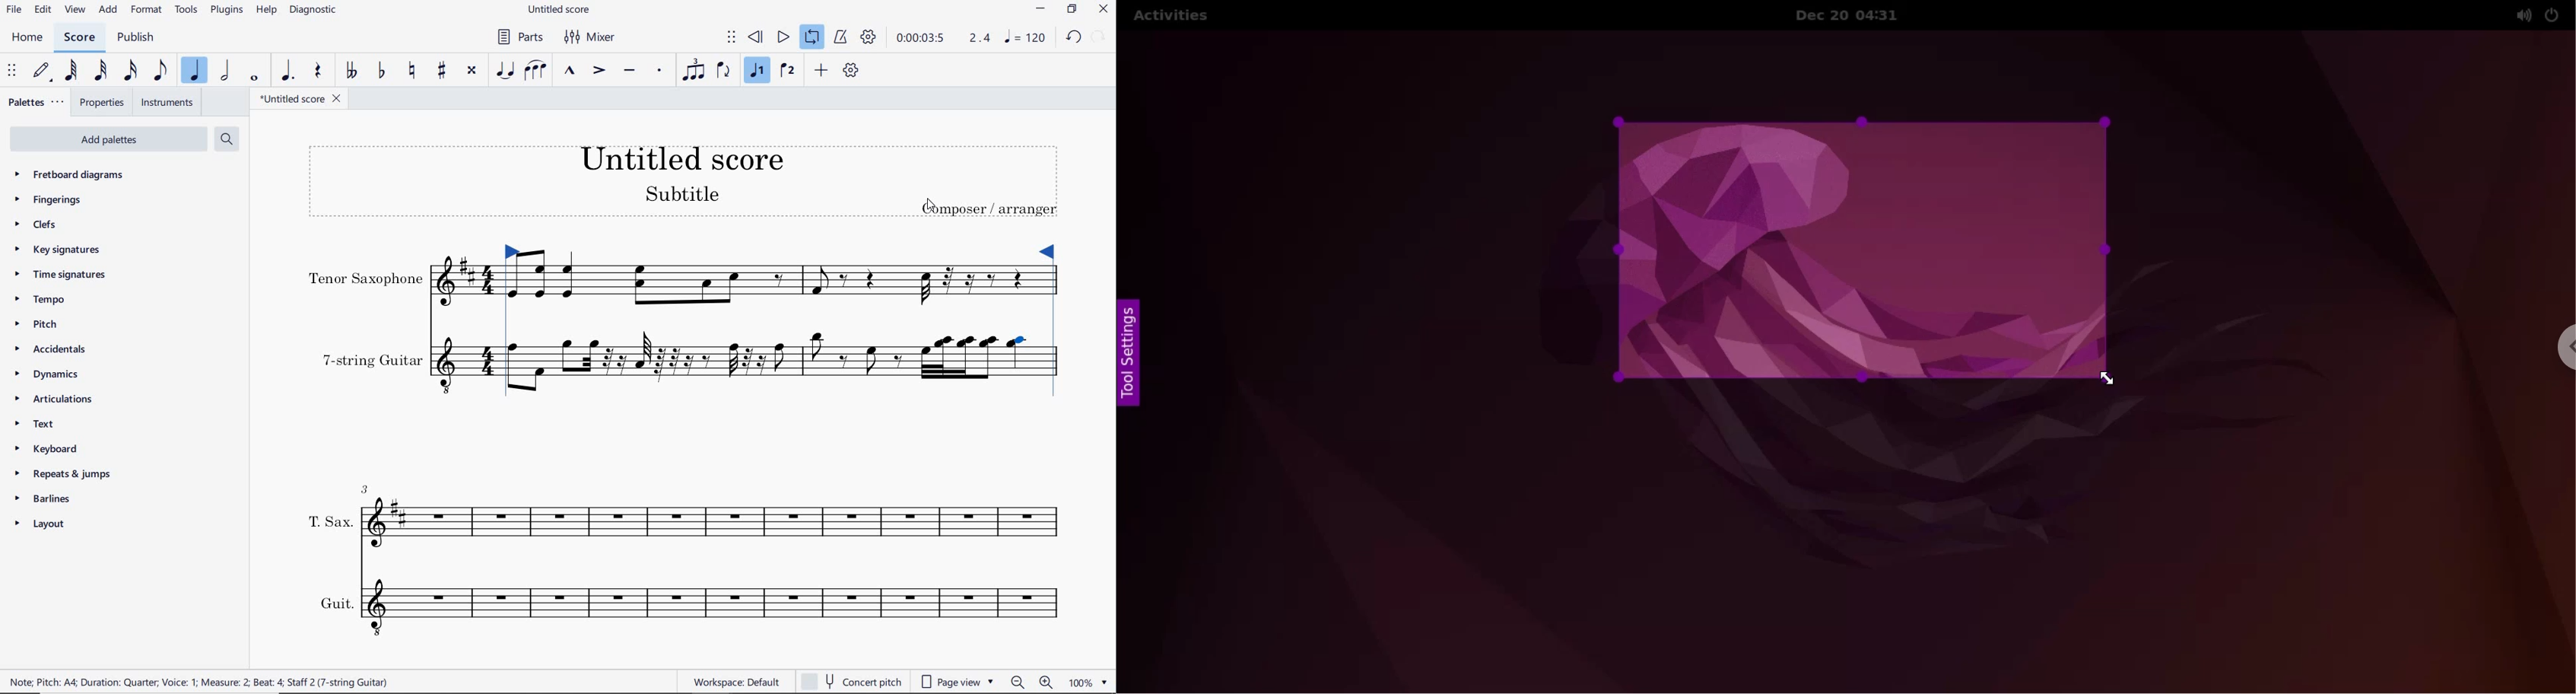 The image size is (2576, 700). Describe the element at coordinates (781, 363) in the screenshot. I see `INSTRUMENT: 7-STRING GUITAR` at that location.